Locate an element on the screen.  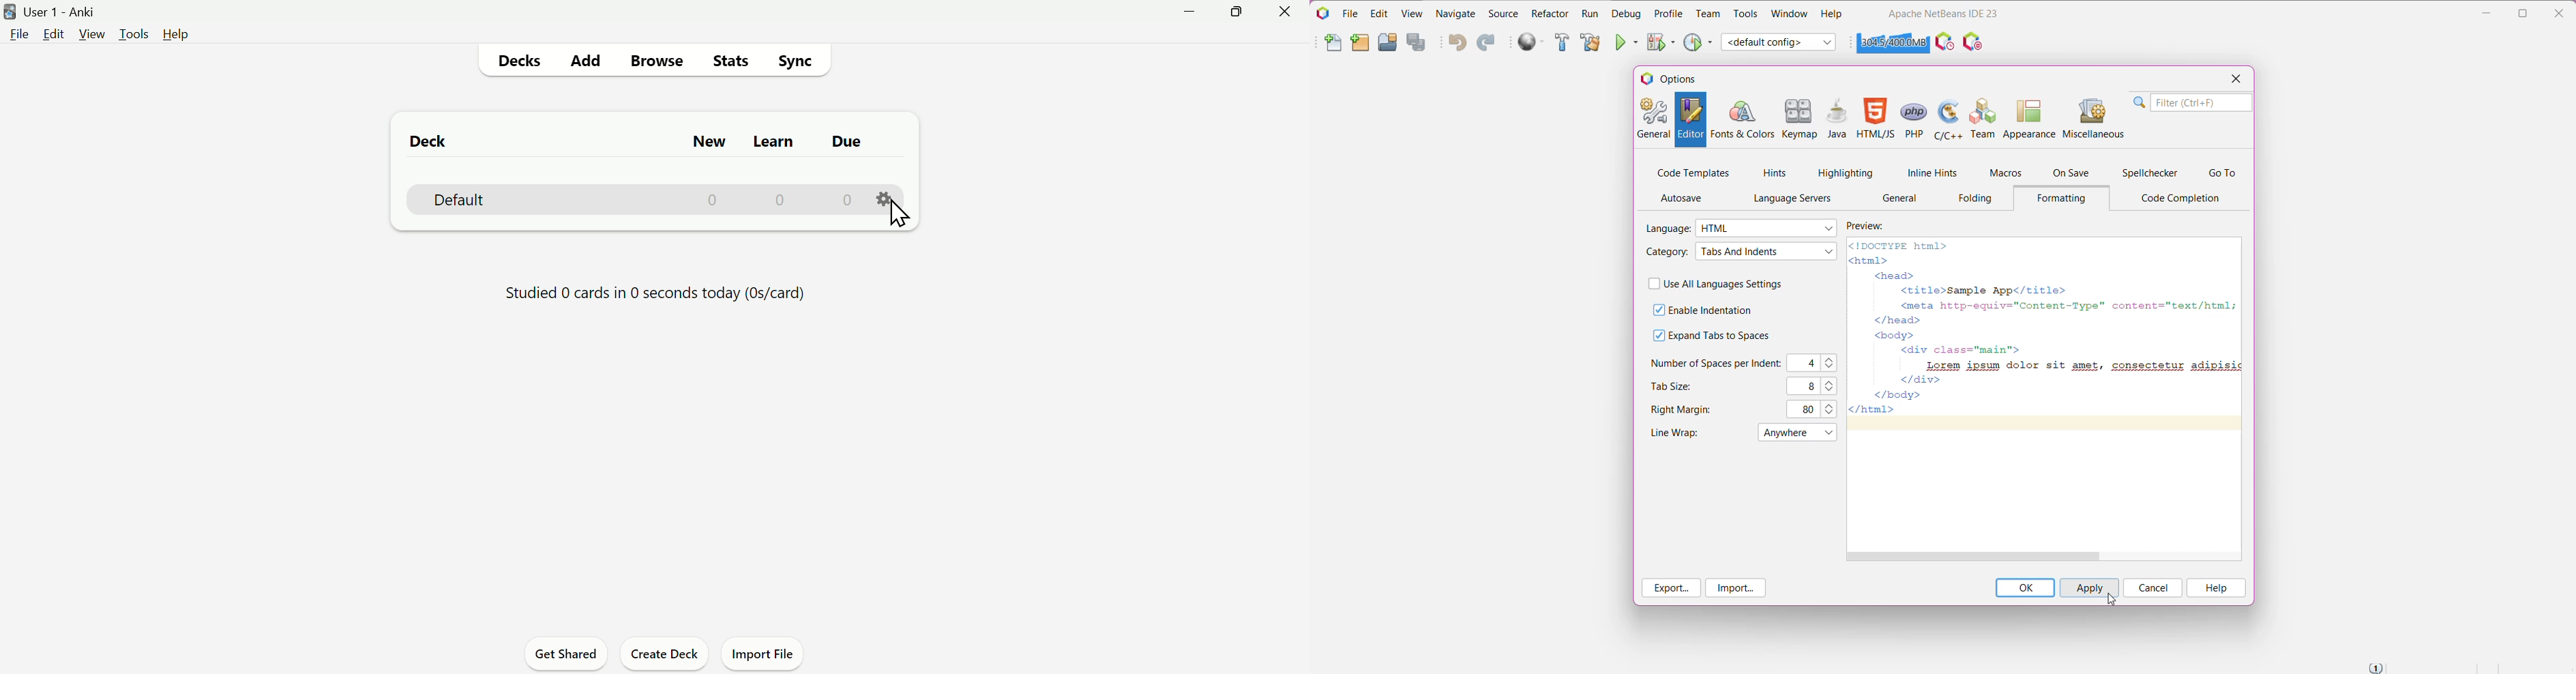
Minimize is located at coordinates (1187, 16).